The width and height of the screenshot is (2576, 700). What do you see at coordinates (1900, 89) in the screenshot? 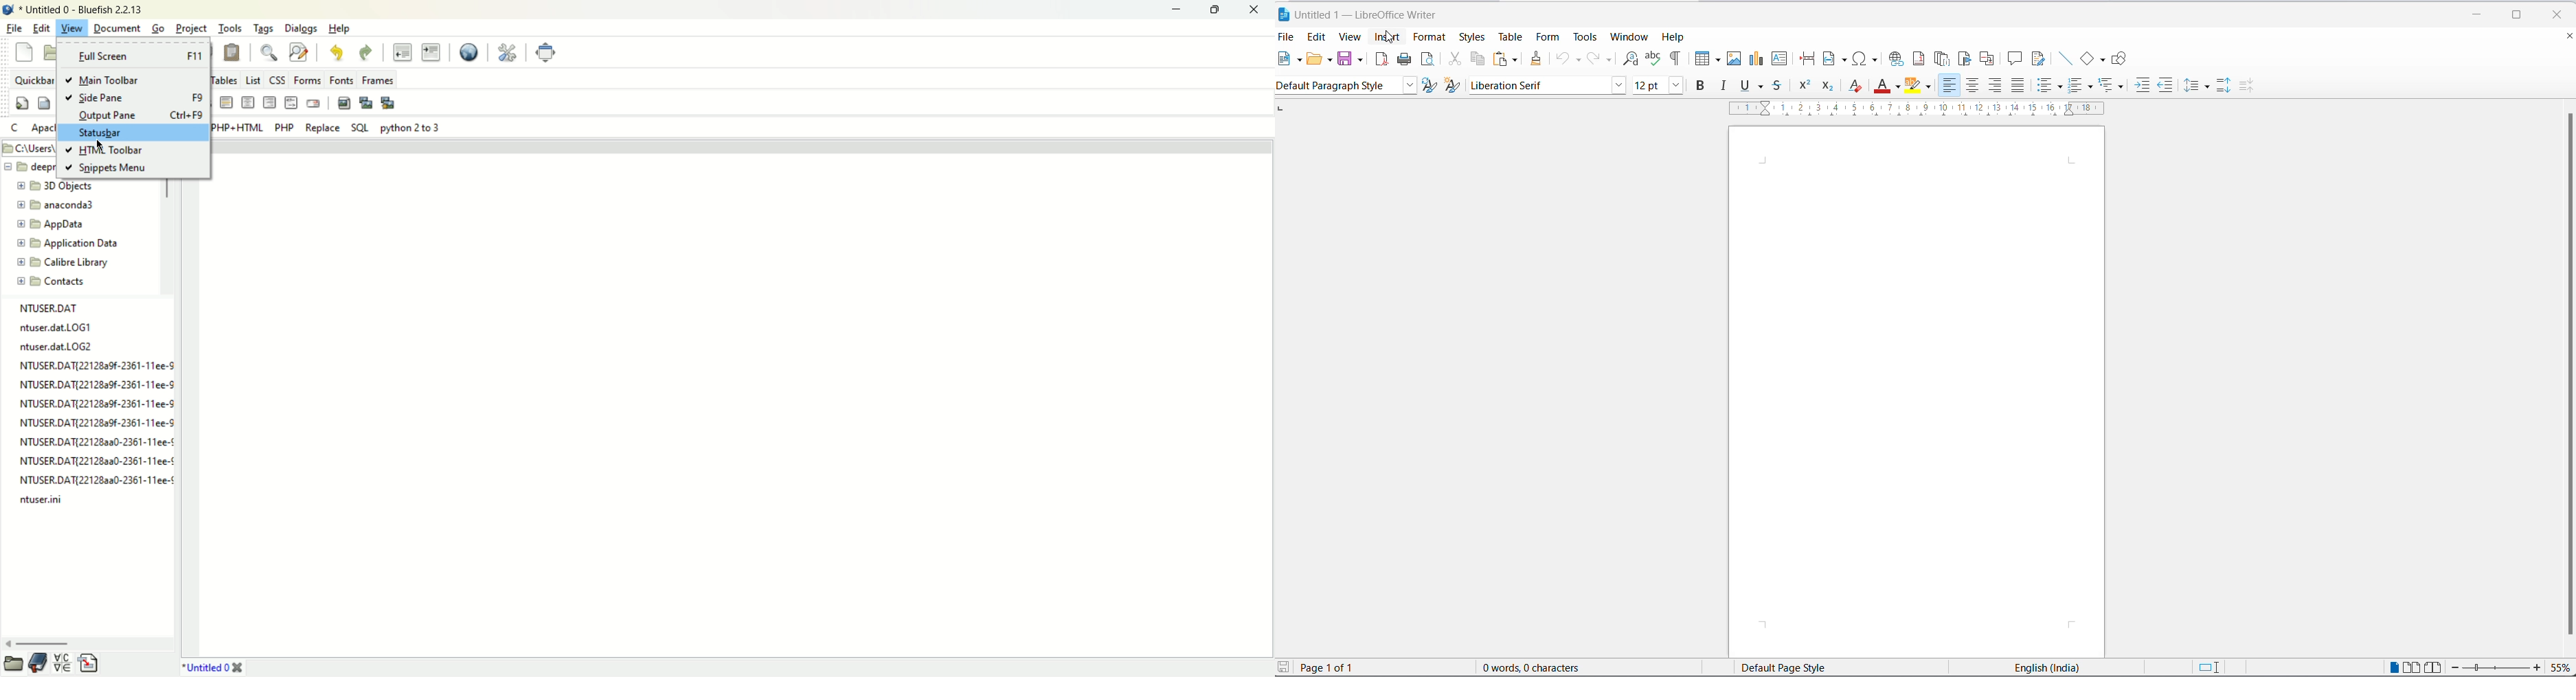
I see `font color options` at bounding box center [1900, 89].